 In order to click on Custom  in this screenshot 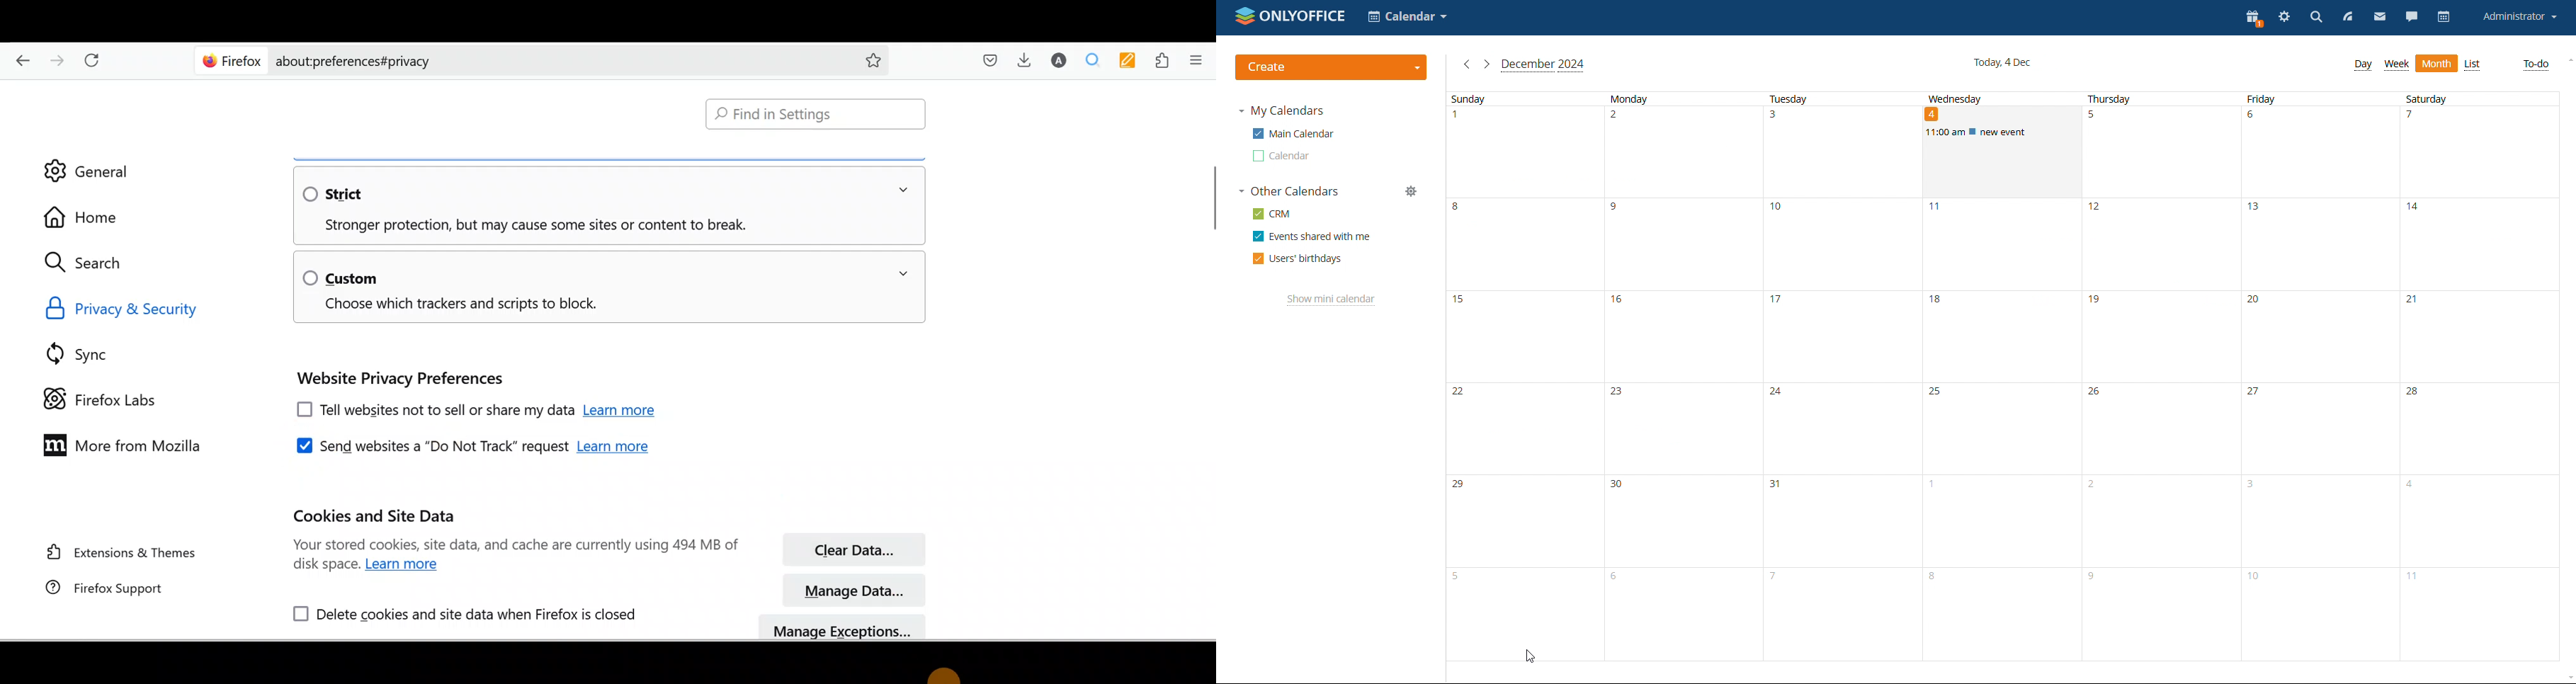, I will do `click(341, 277)`.